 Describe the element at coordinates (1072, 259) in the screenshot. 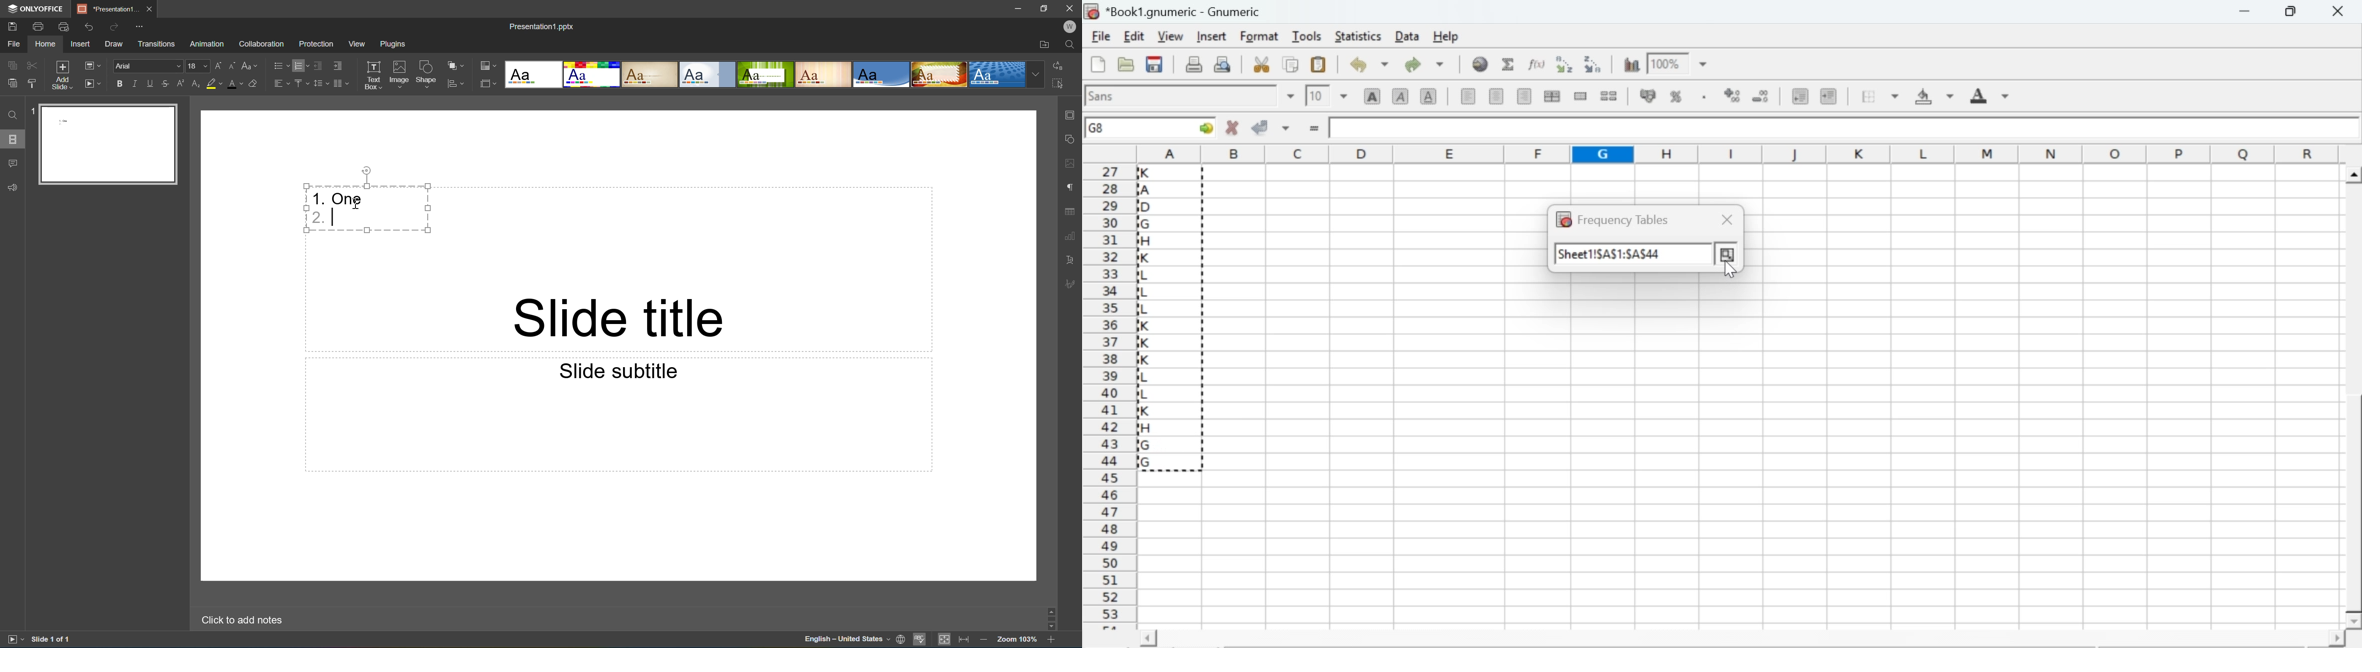

I see `Text art settings` at that location.